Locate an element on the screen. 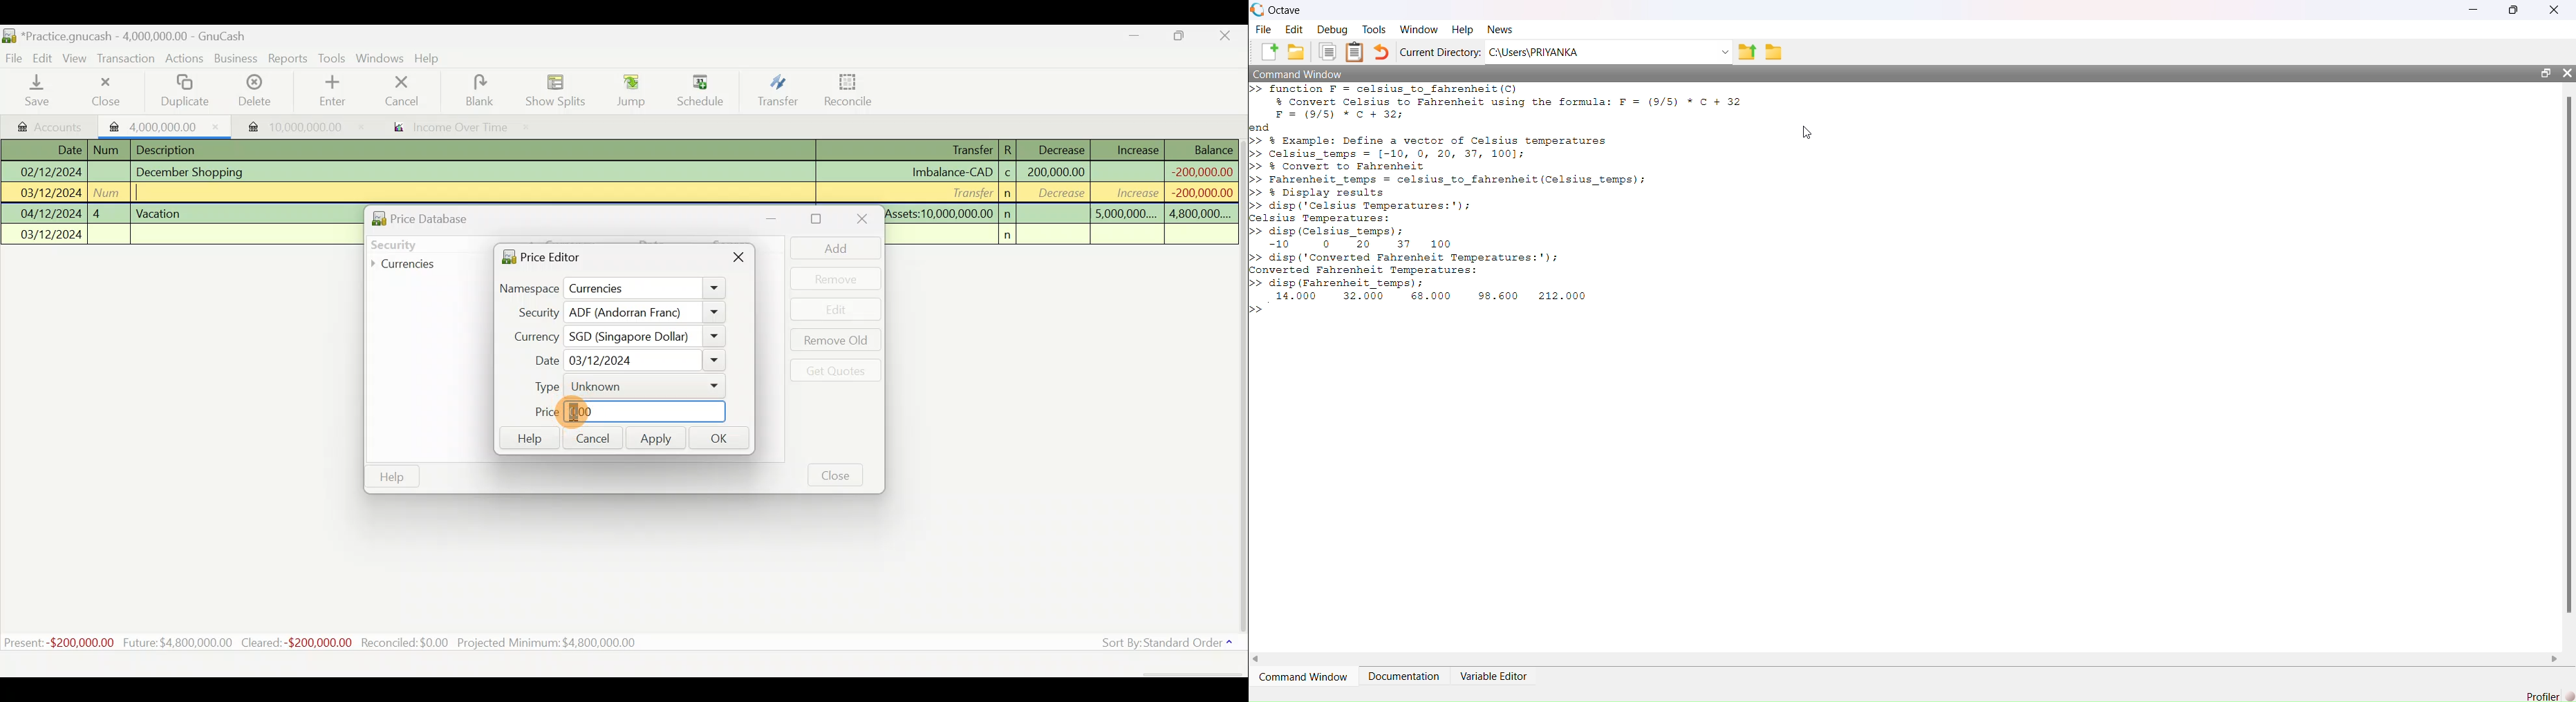  Business is located at coordinates (237, 58).